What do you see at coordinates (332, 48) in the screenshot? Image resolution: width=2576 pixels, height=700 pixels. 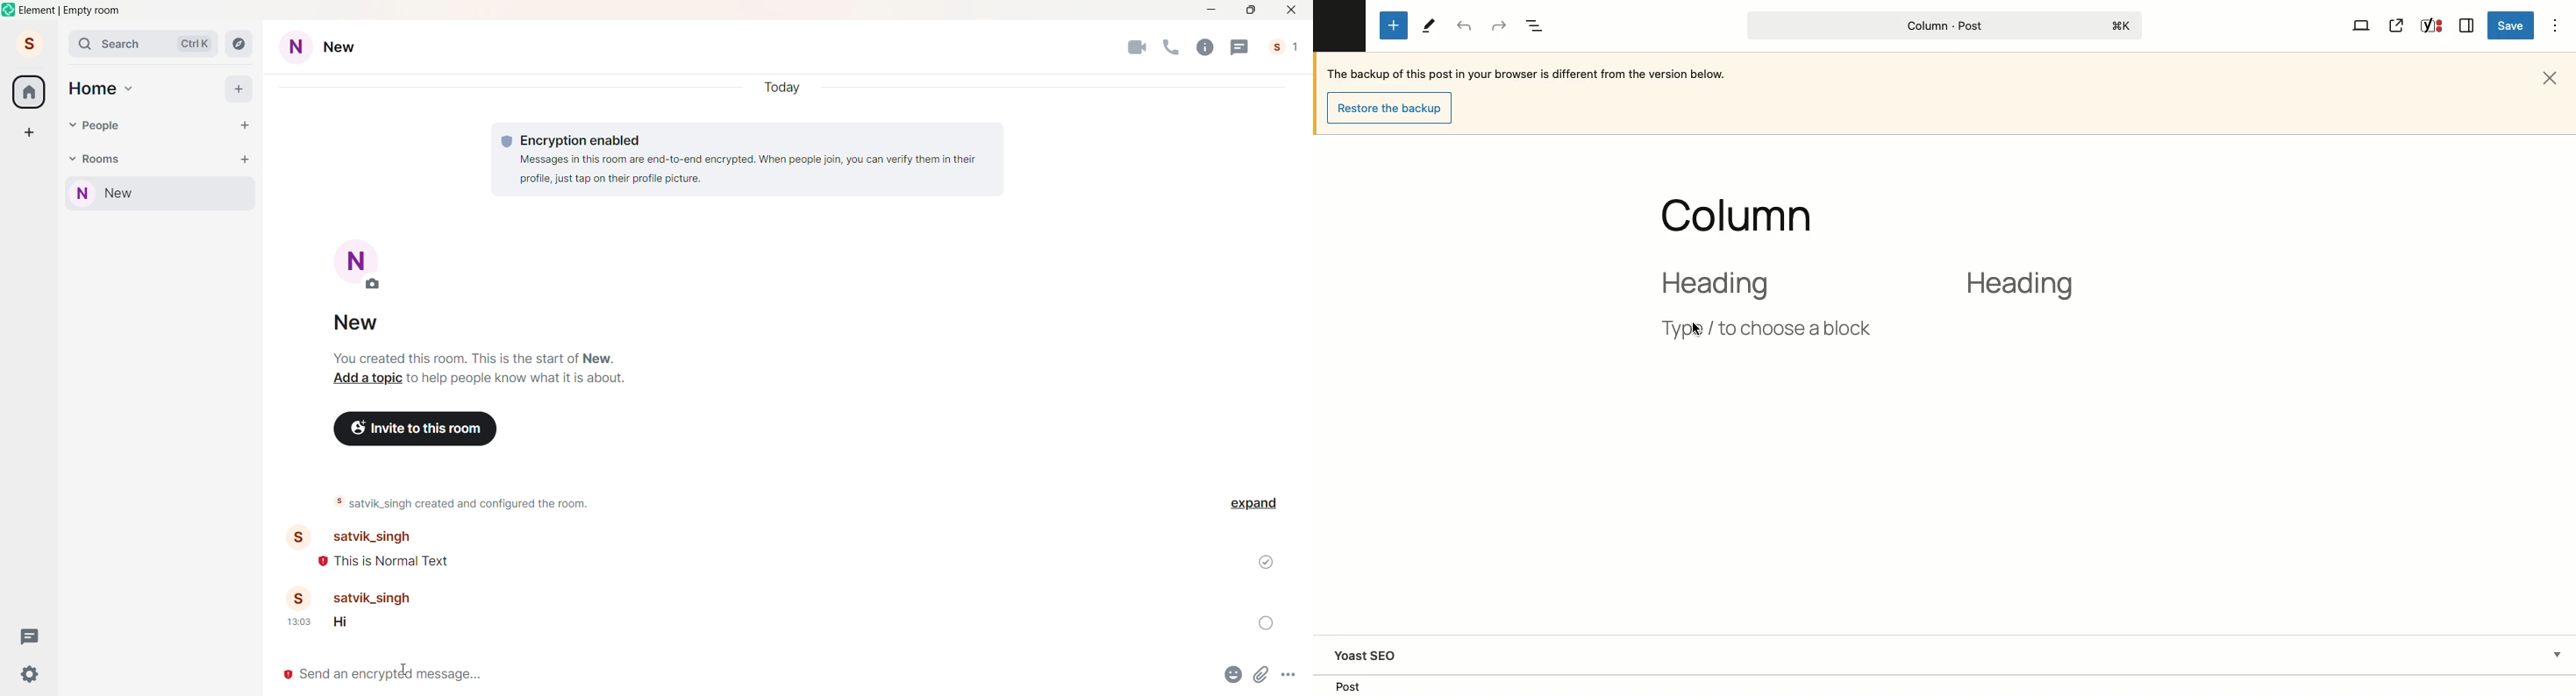 I see `Room Settings` at bounding box center [332, 48].